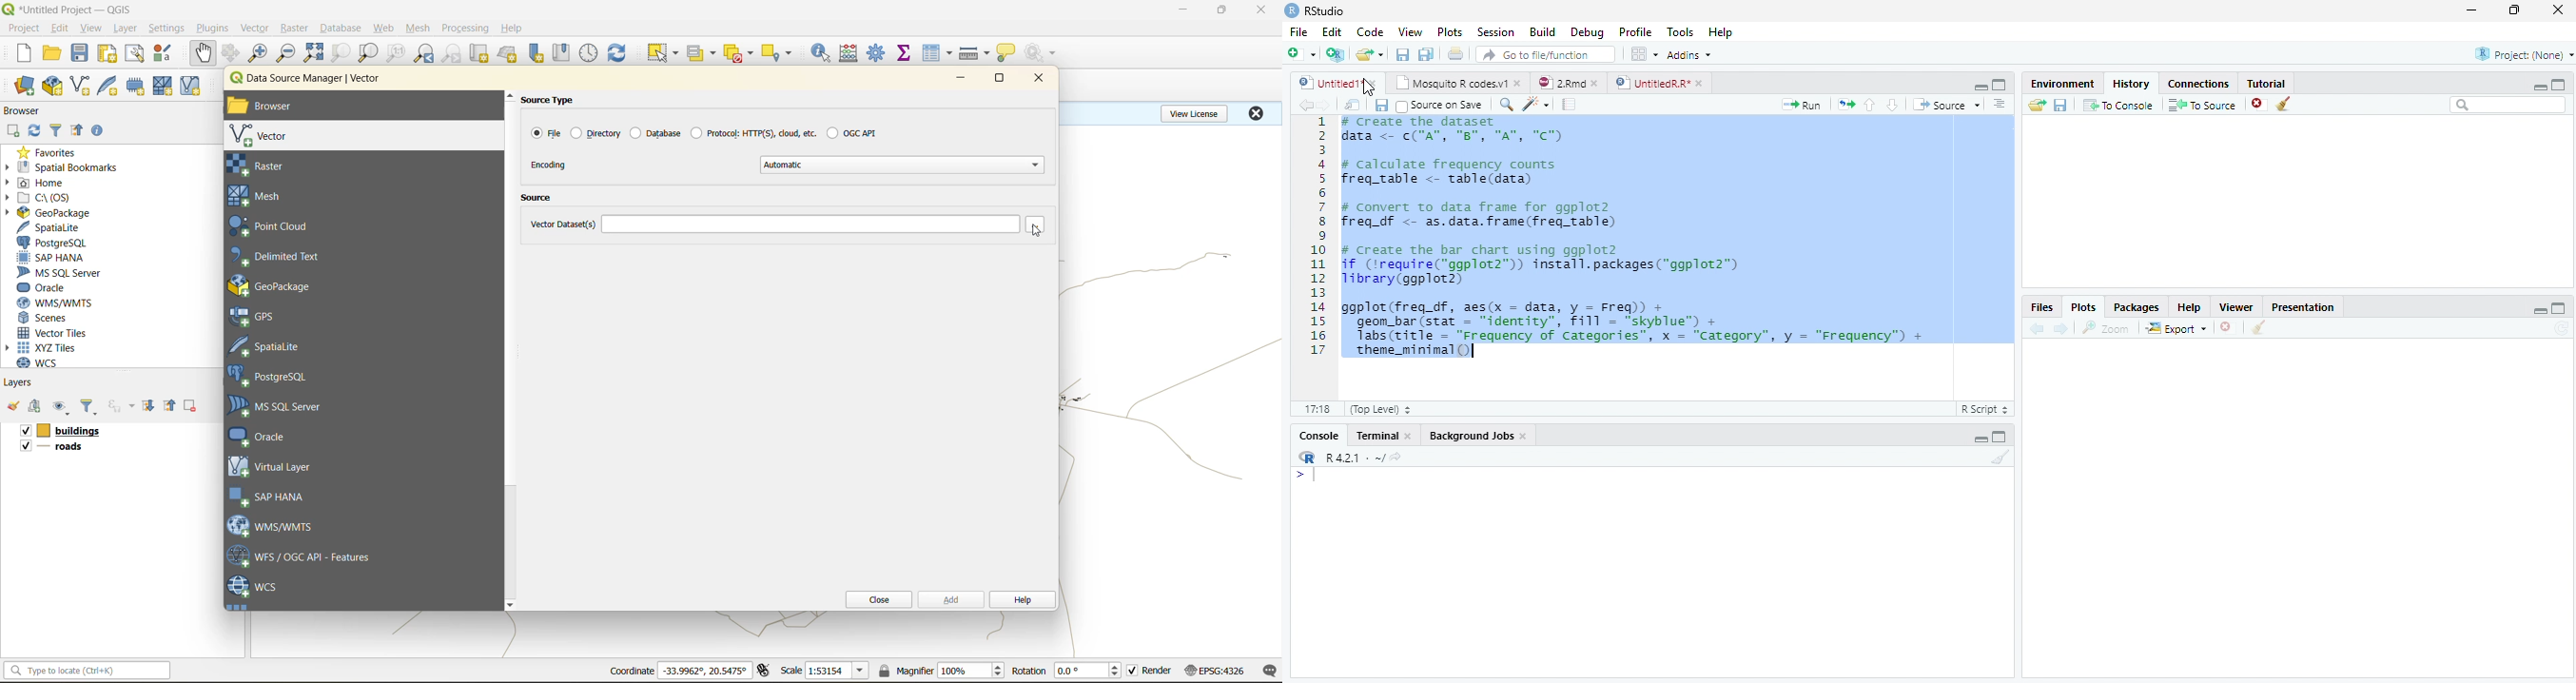 Image resolution: width=2576 pixels, height=700 pixels. I want to click on R 4.2.1, so click(1349, 459).